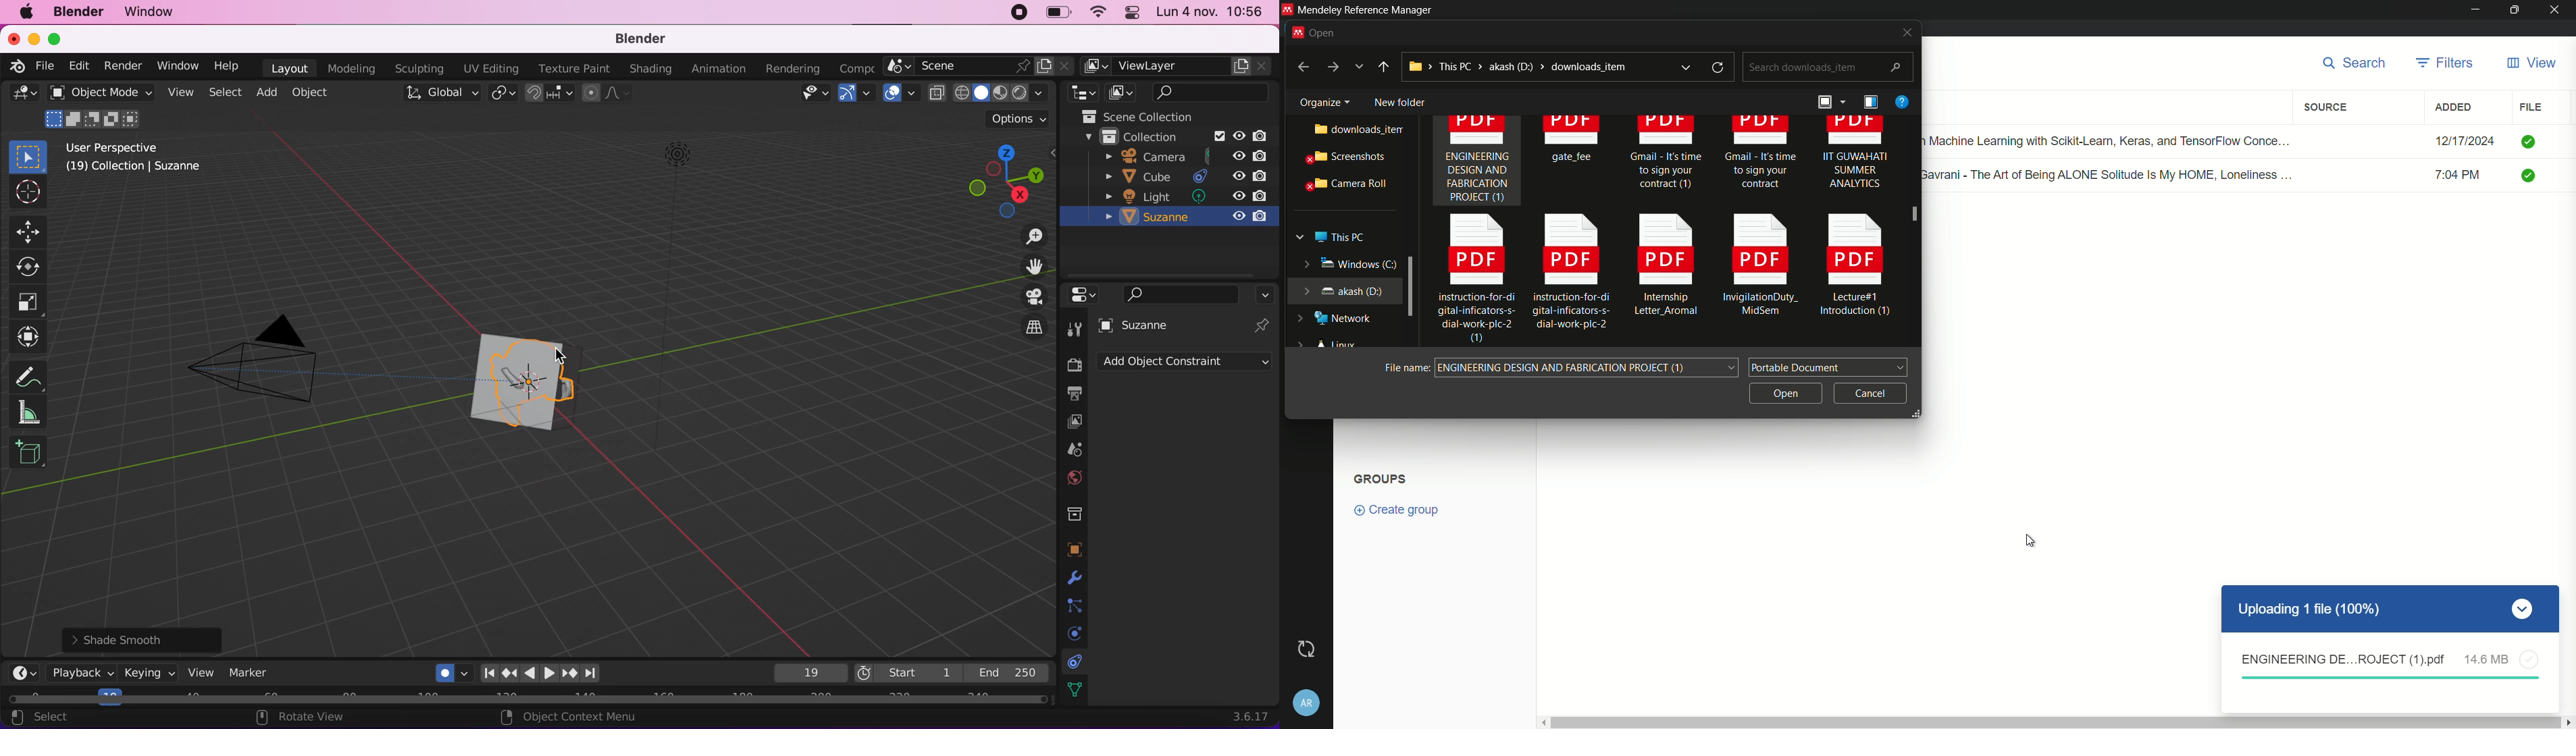  Describe the element at coordinates (1342, 290) in the screenshot. I see `akash (d:)` at that location.